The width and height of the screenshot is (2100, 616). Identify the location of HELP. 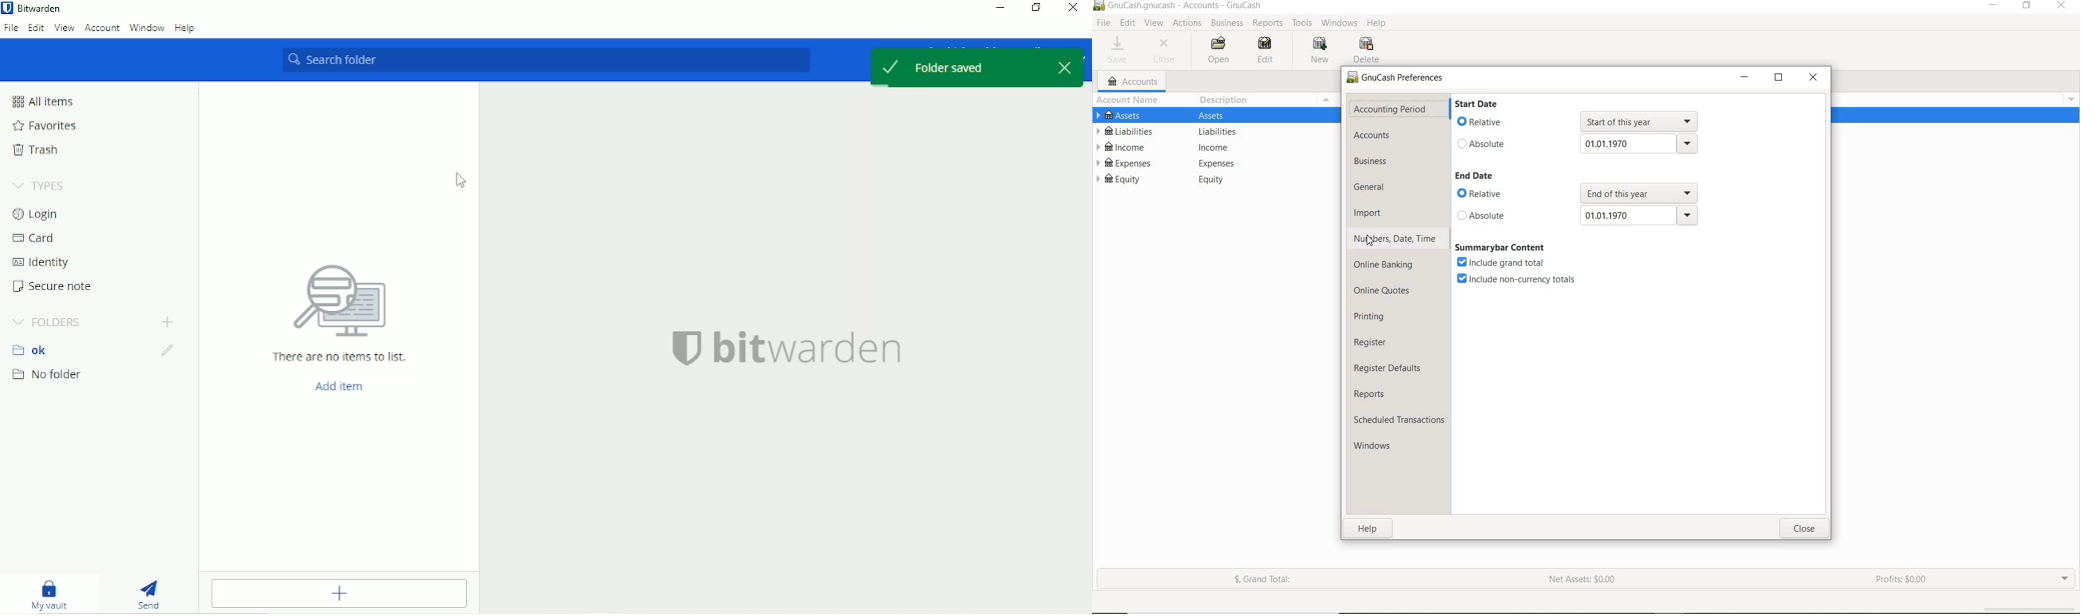
(1379, 25).